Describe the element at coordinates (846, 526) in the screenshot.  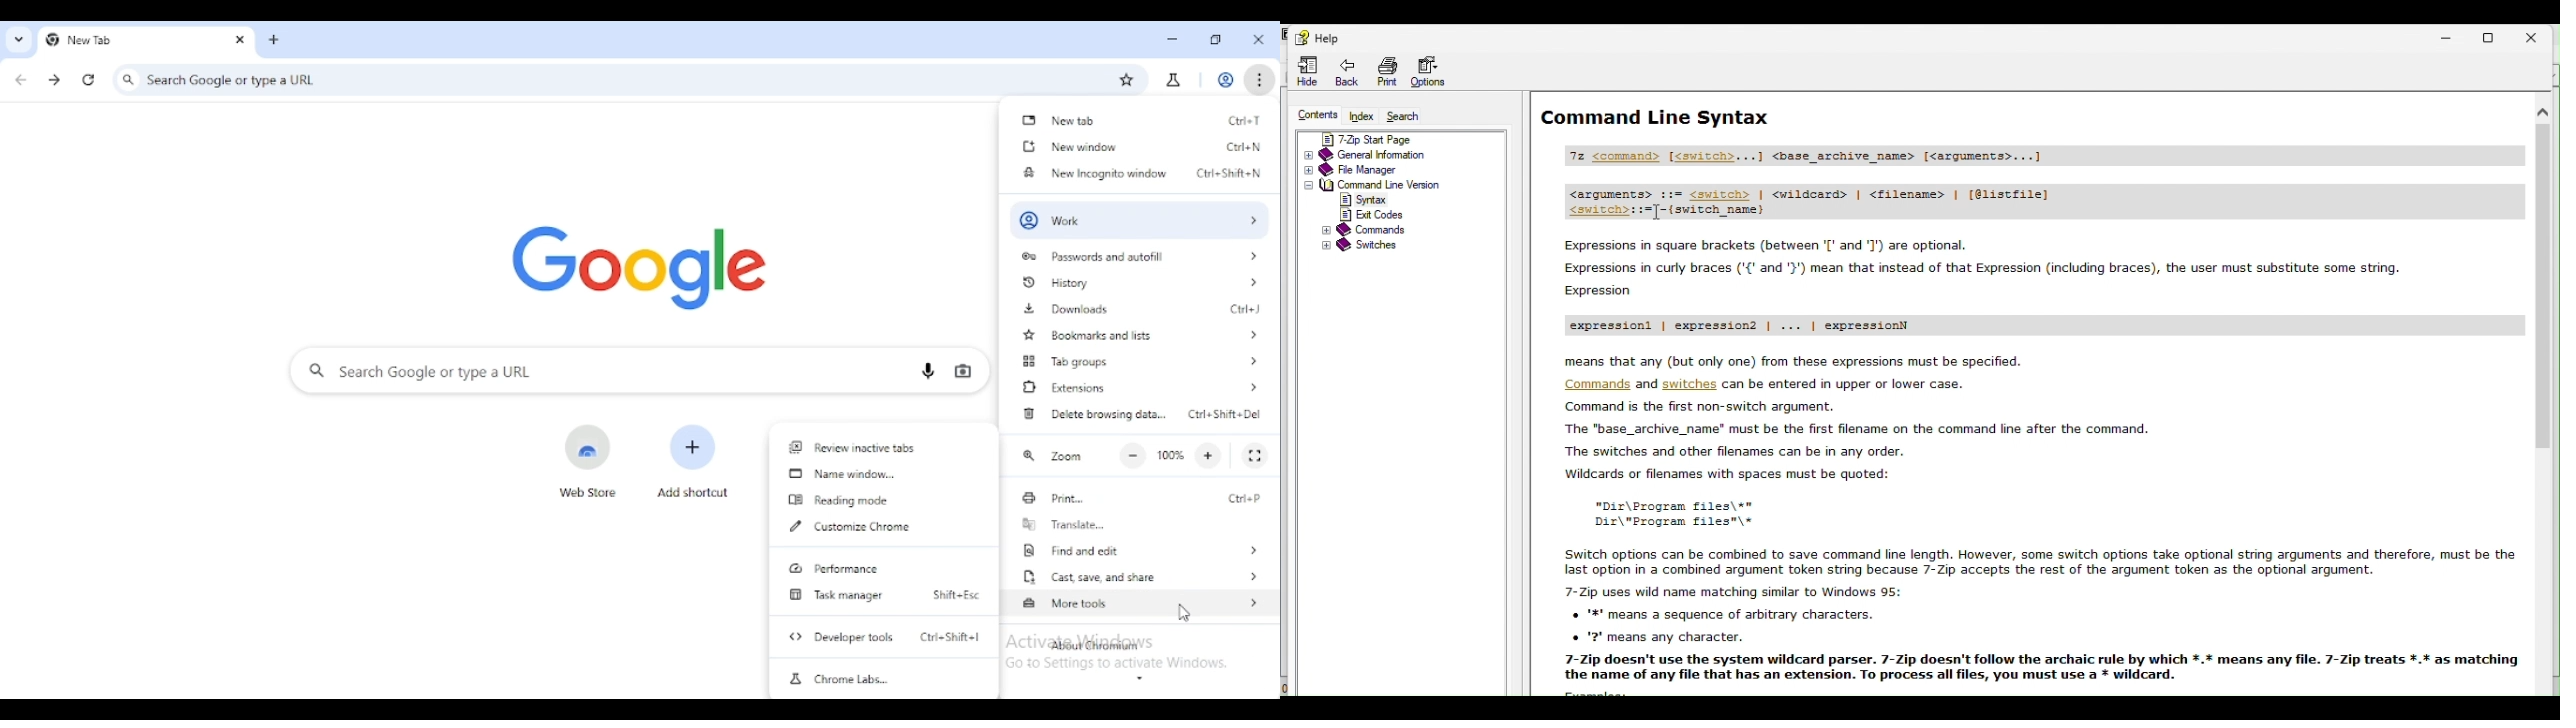
I see `customize chrome` at that location.